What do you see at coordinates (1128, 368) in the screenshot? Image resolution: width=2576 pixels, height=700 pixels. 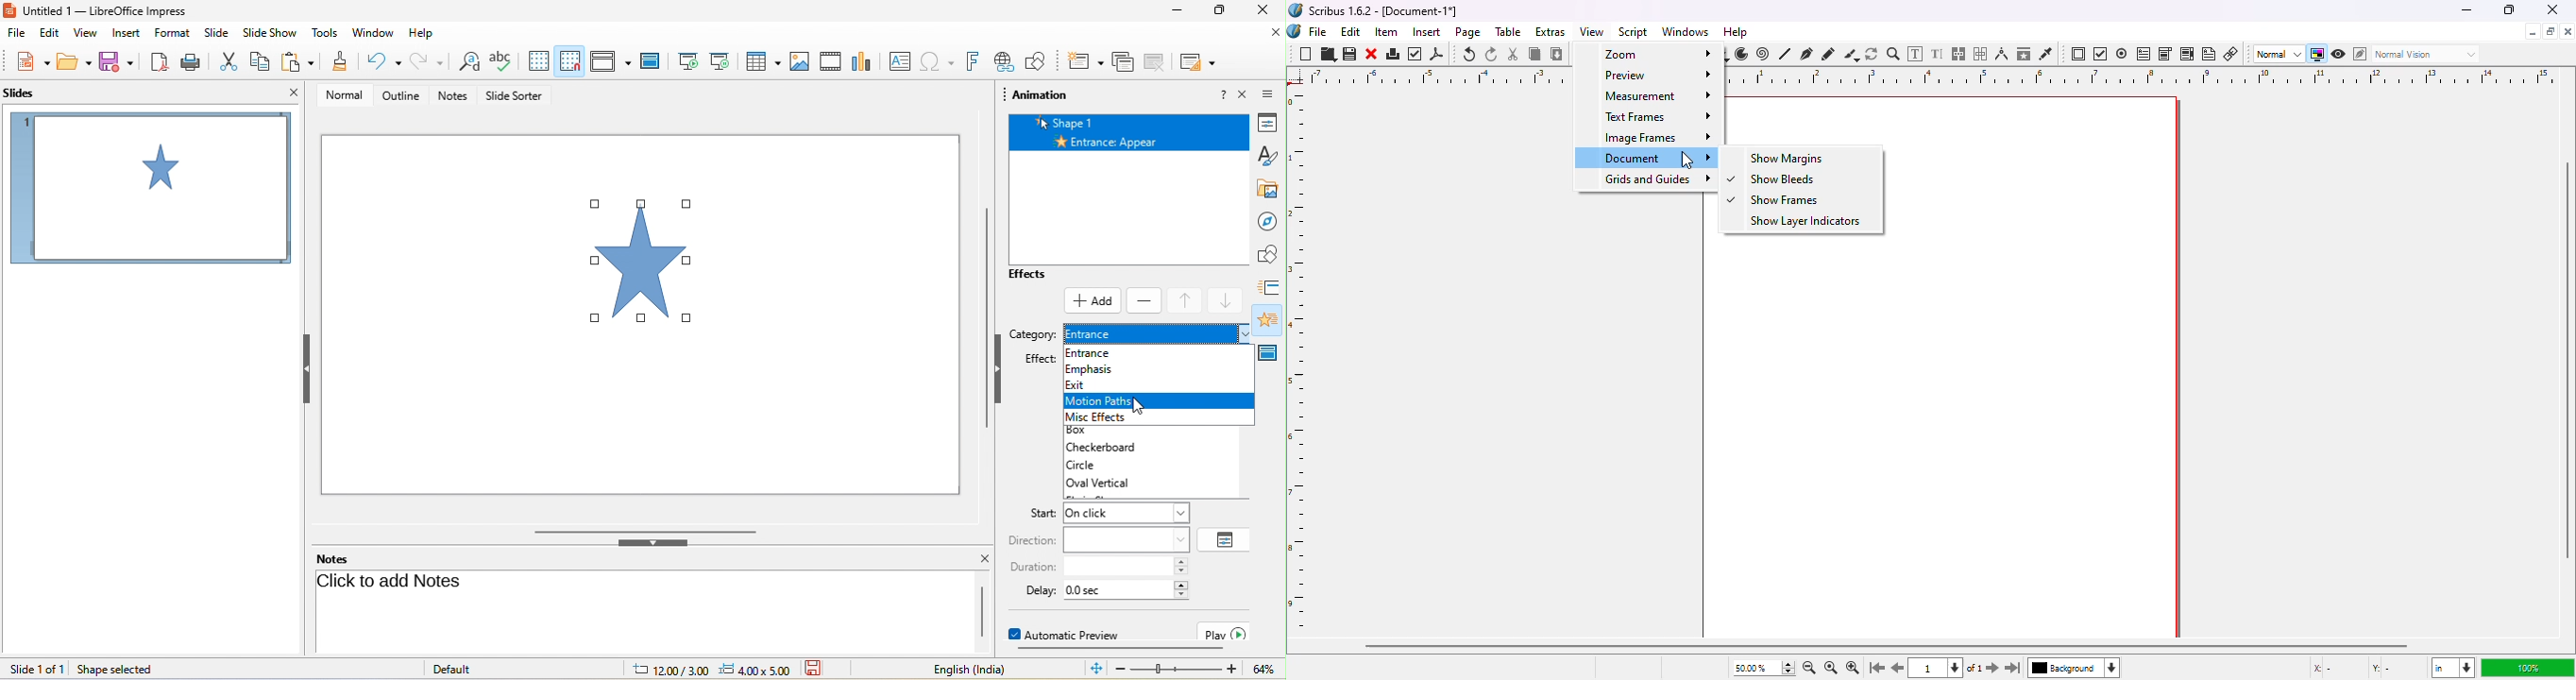 I see `emphasis` at bounding box center [1128, 368].